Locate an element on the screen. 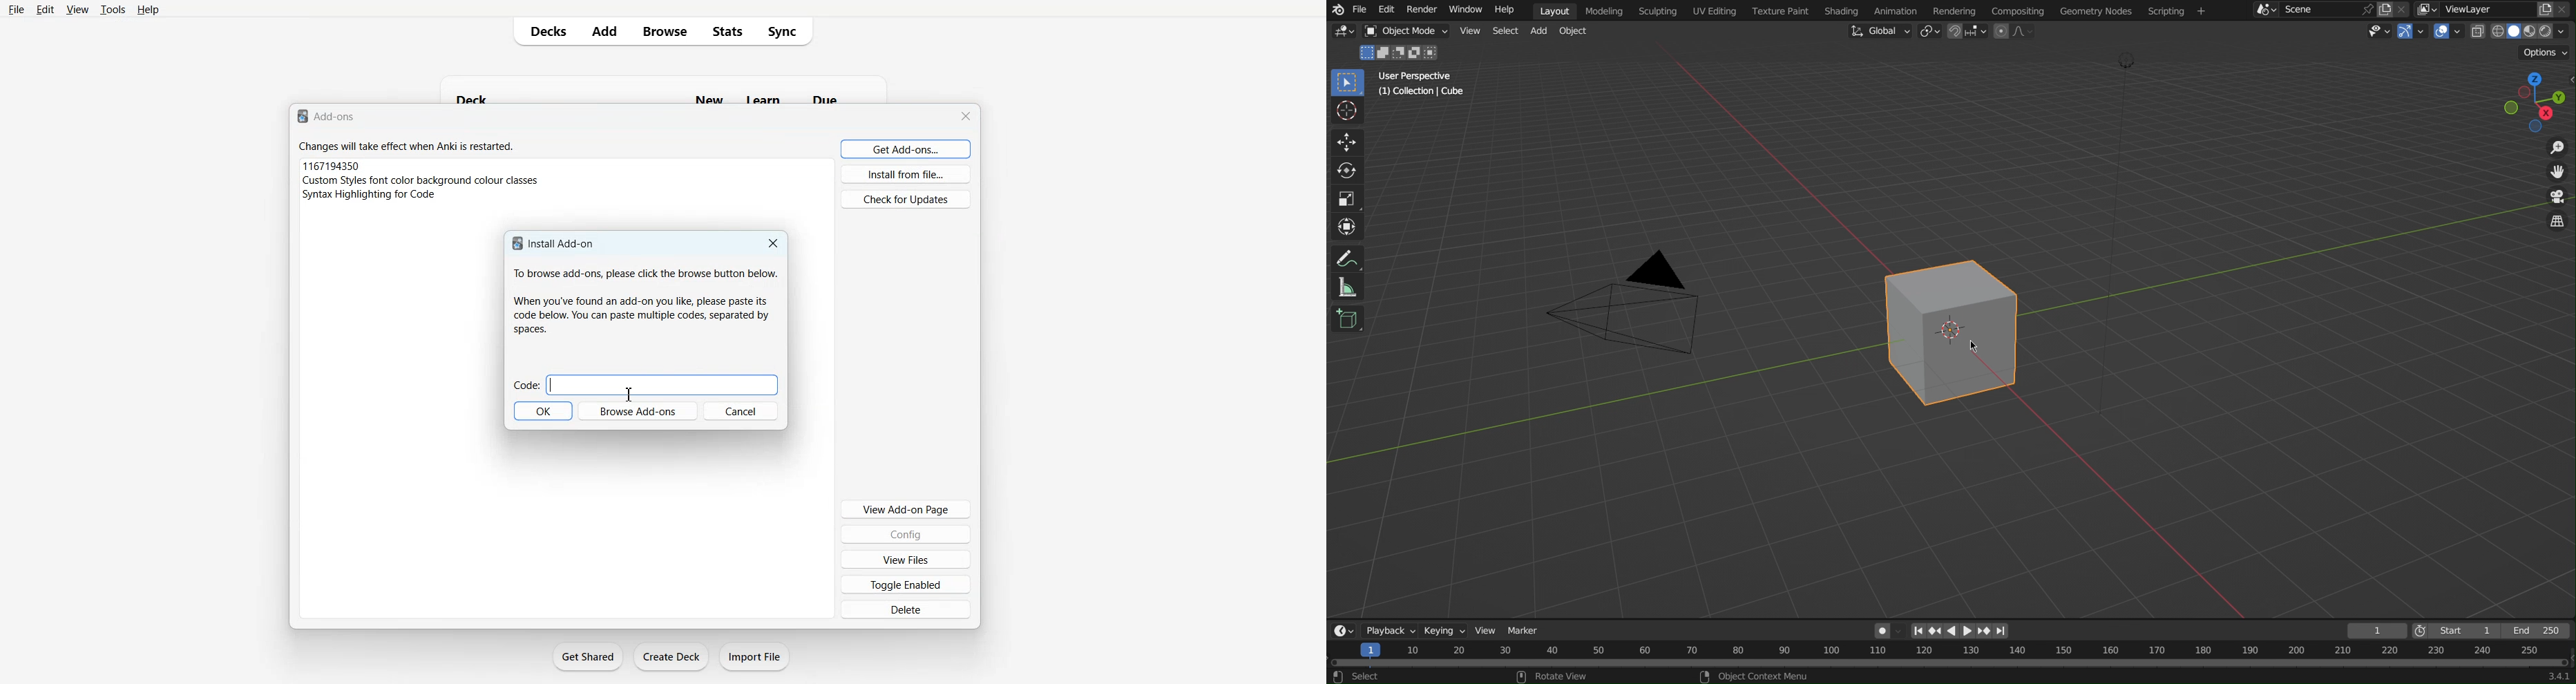 The width and height of the screenshot is (2576, 700). Browse is located at coordinates (665, 32).